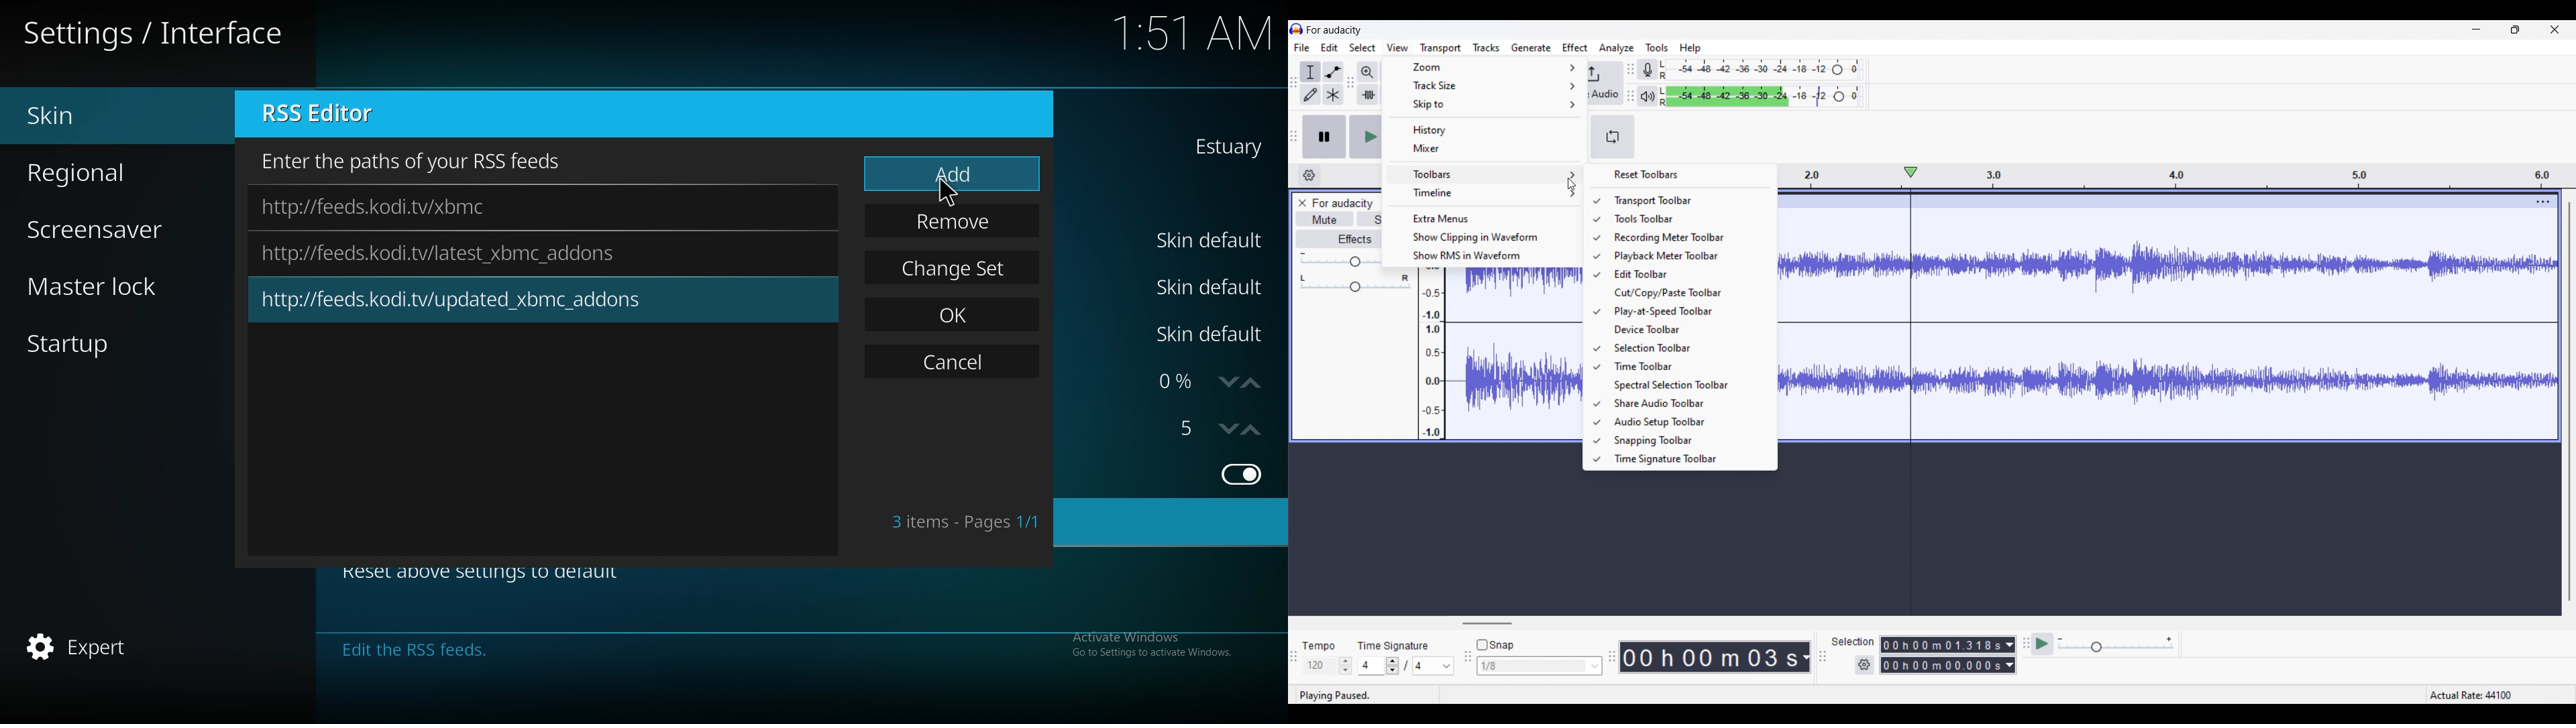 Image resolution: width=2576 pixels, height=728 pixels. I want to click on Spectral selection toolbar, so click(1686, 385).